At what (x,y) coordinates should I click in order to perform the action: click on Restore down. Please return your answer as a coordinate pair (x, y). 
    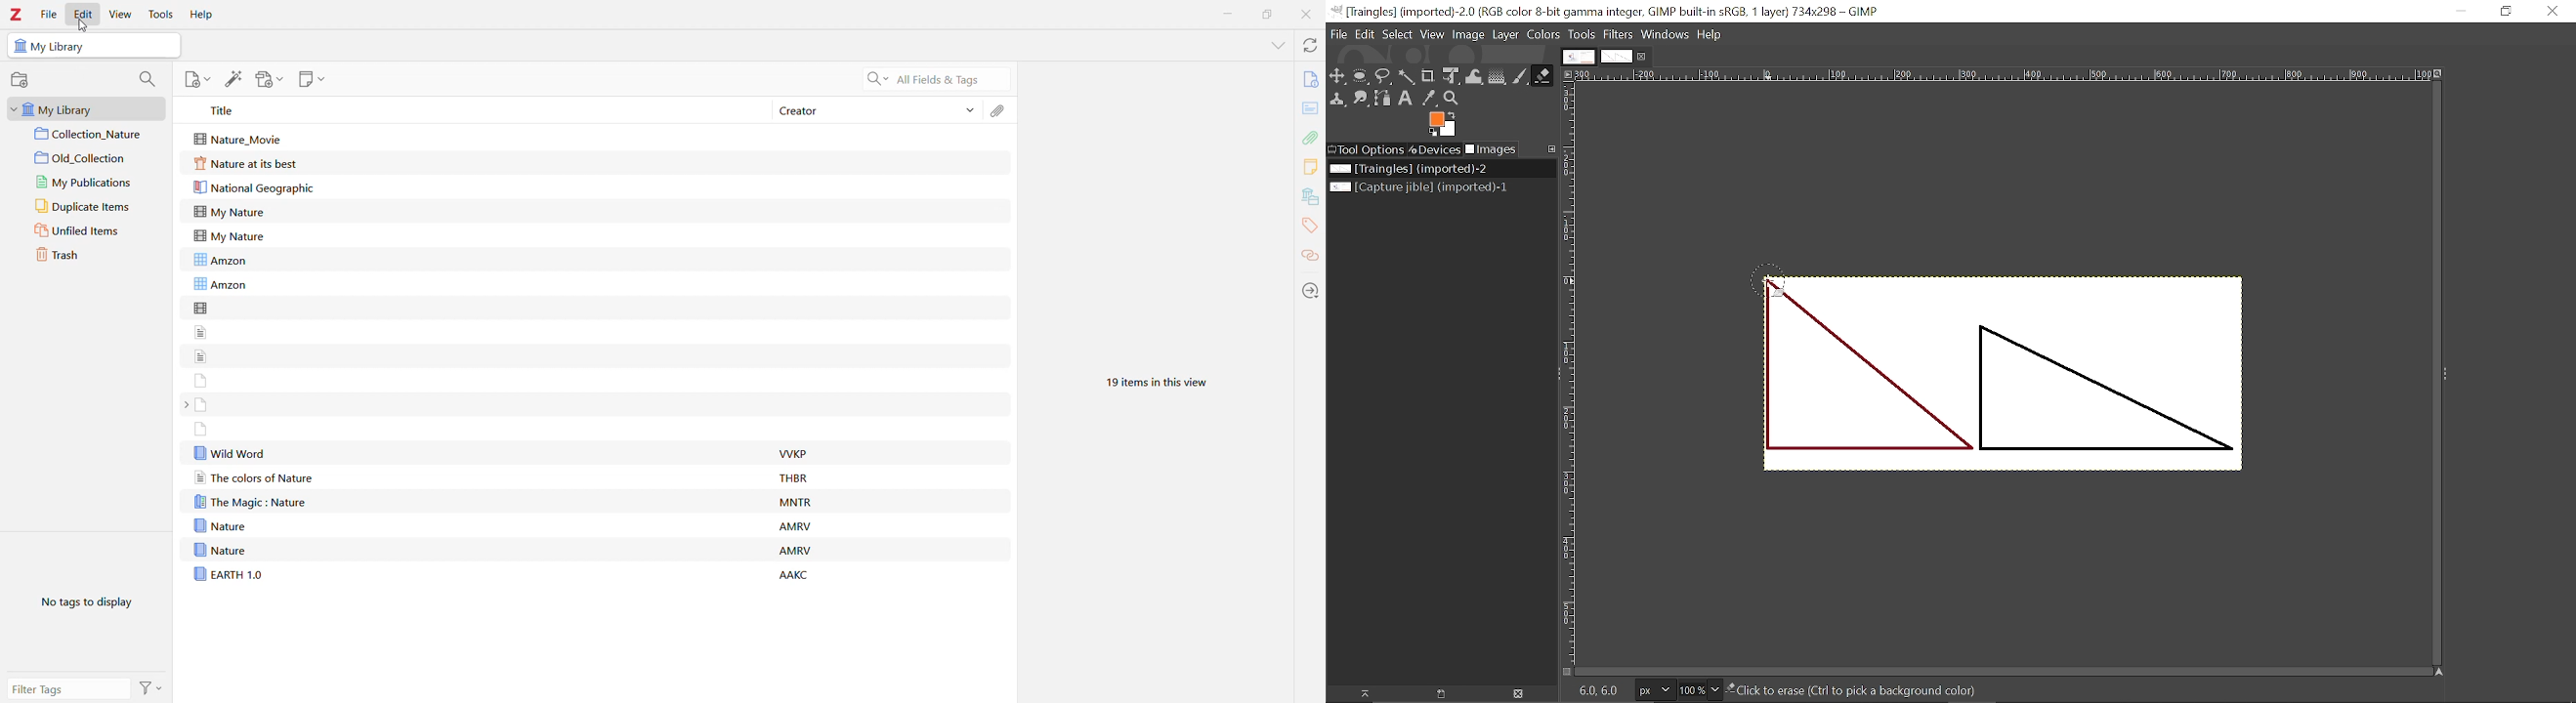
    Looking at the image, I should click on (2508, 11).